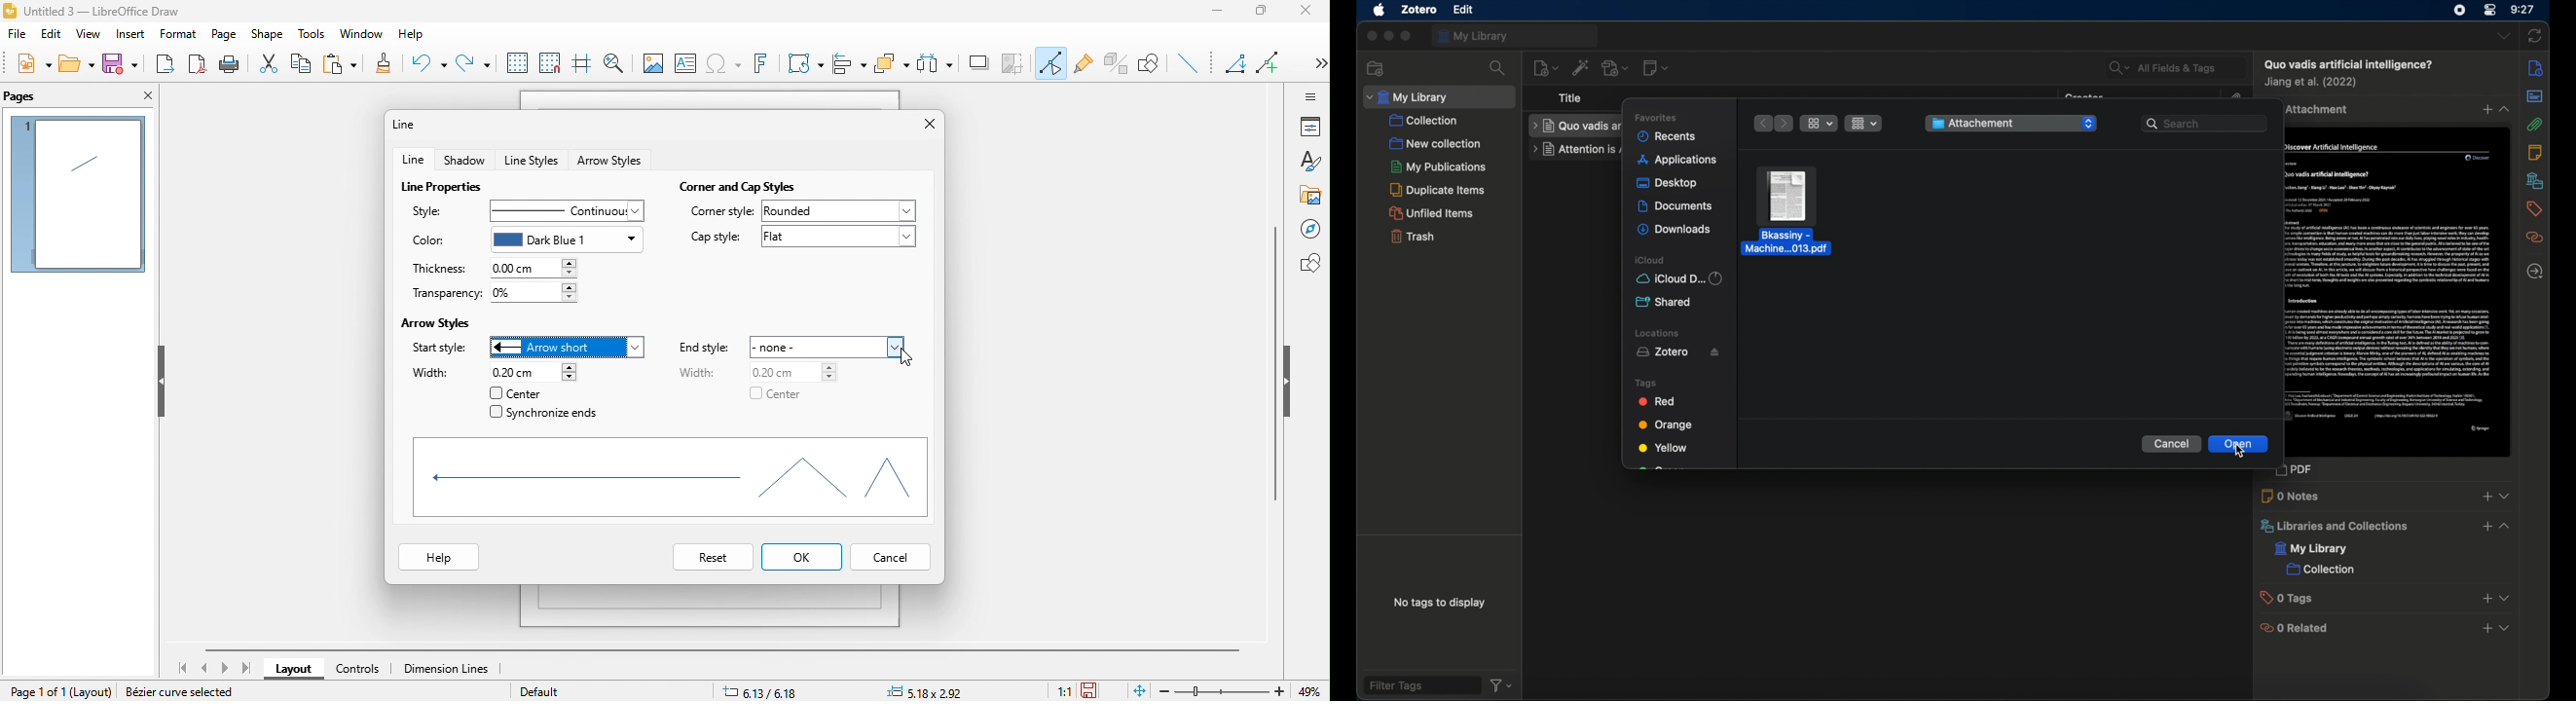 This screenshot has width=2576, height=728. I want to click on dark blue 1, so click(569, 240).